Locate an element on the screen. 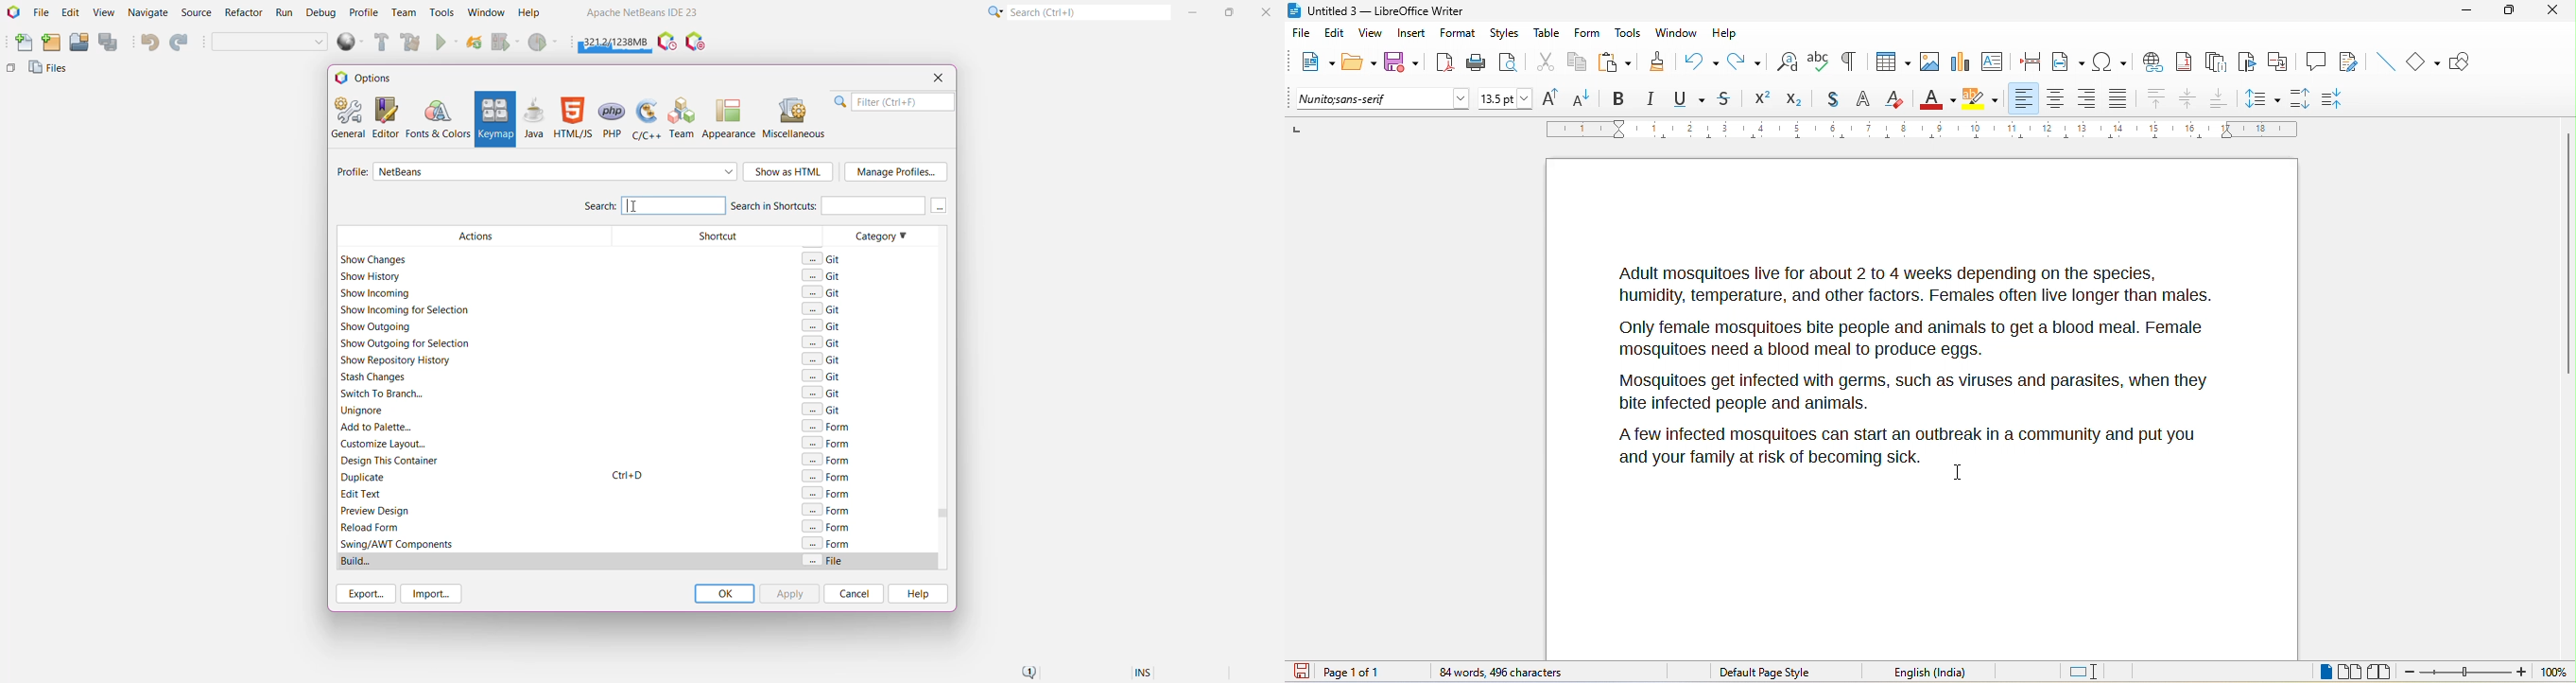 This screenshot has width=2576, height=700. cross reference is located at coordinates (2282, 61).